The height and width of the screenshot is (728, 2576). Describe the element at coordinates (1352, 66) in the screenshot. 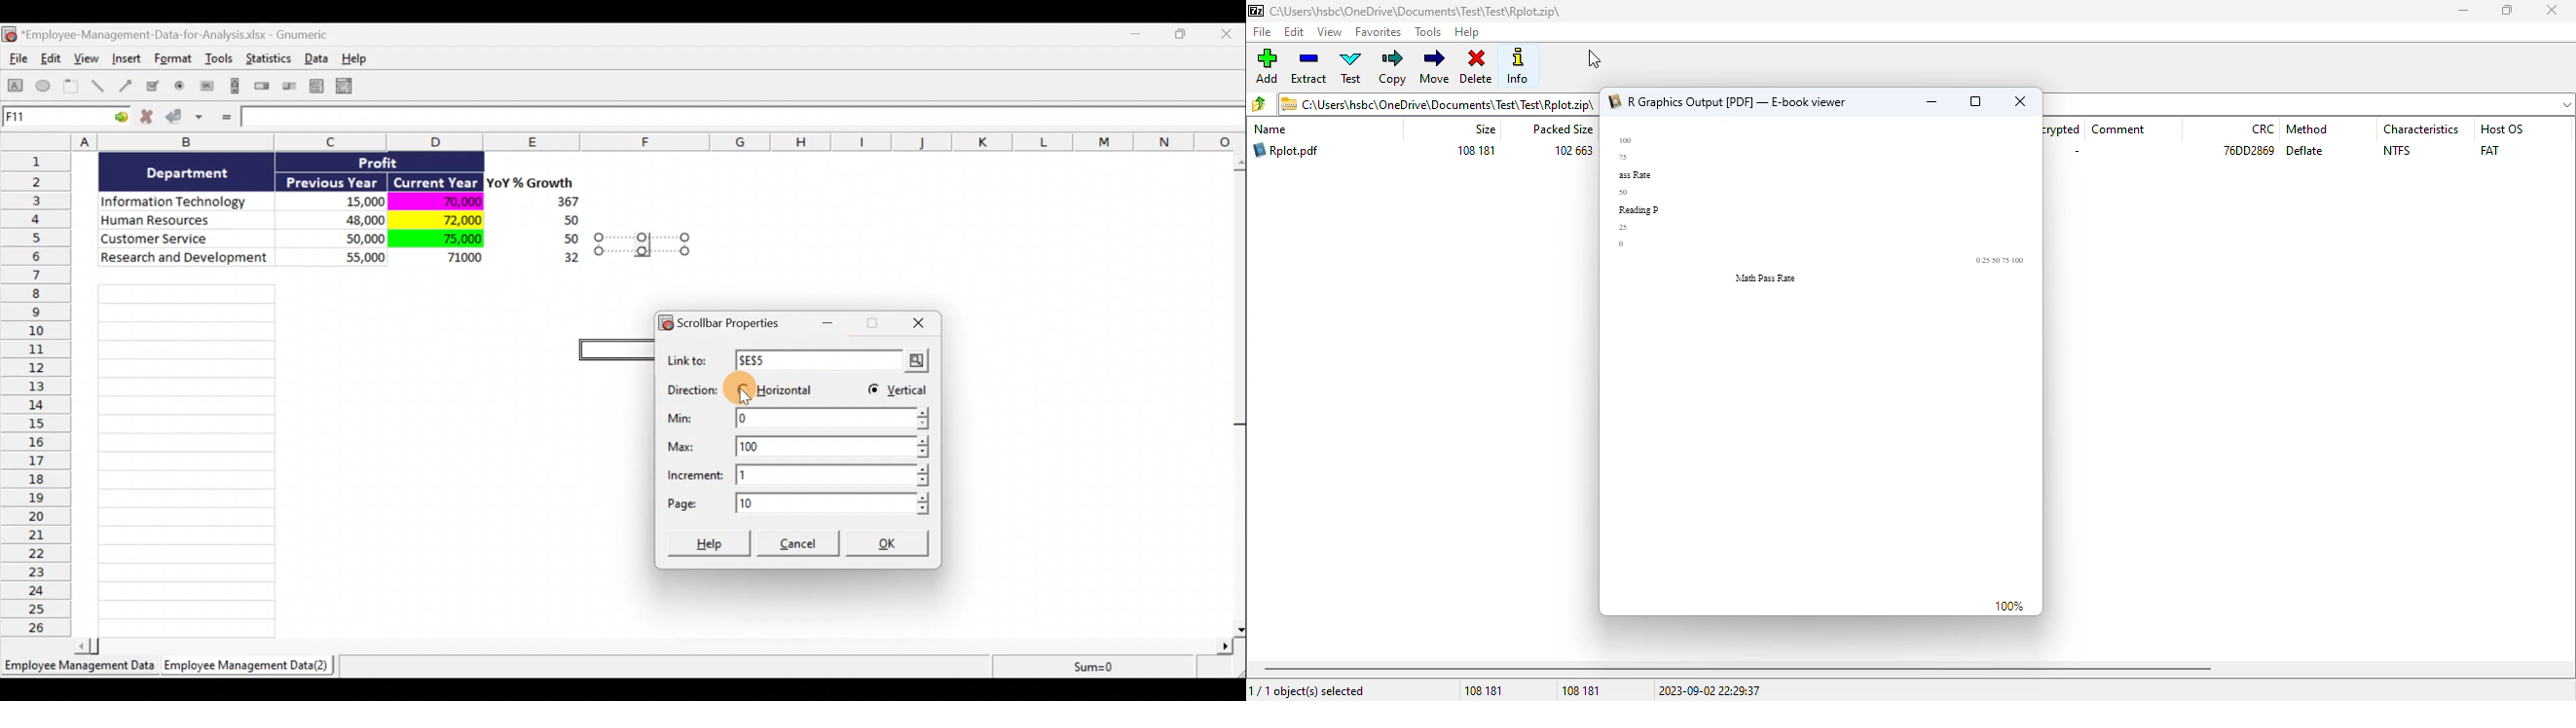

I see `test` at that location.